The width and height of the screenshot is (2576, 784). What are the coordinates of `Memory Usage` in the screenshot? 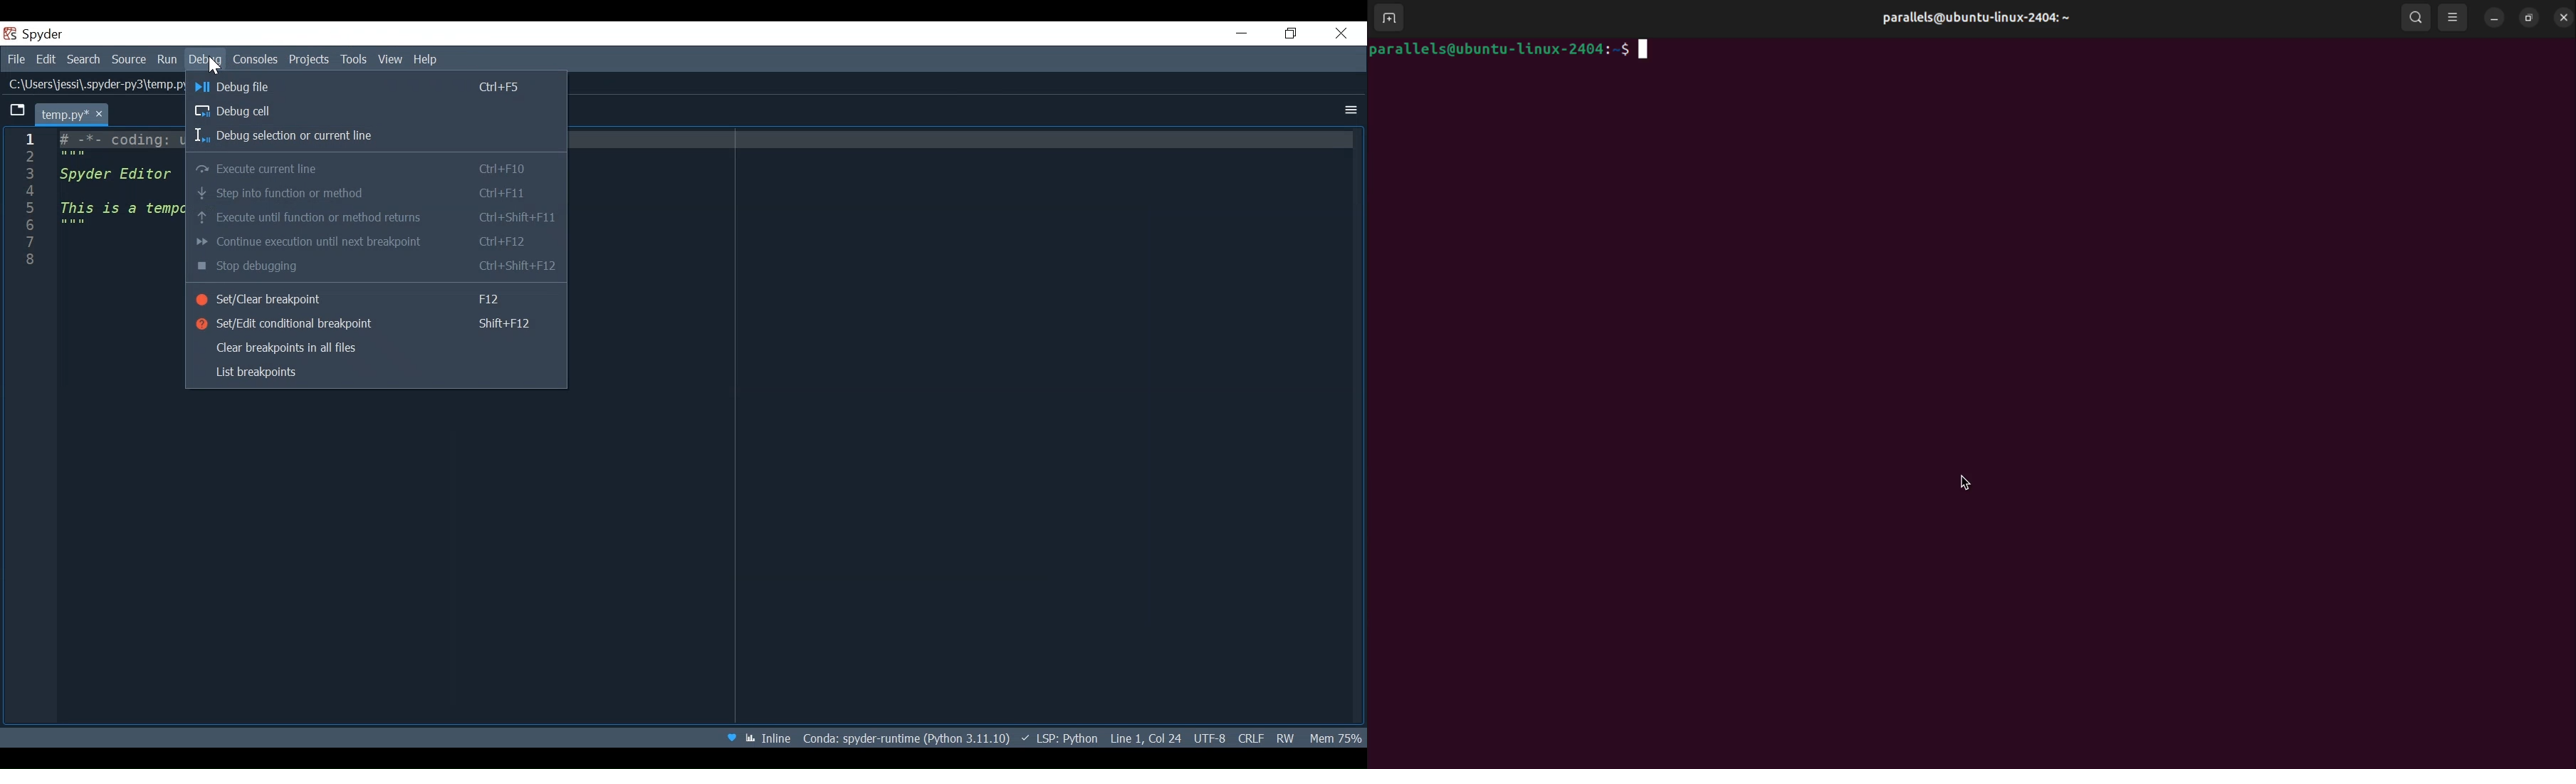 It's located at (1336, 738).